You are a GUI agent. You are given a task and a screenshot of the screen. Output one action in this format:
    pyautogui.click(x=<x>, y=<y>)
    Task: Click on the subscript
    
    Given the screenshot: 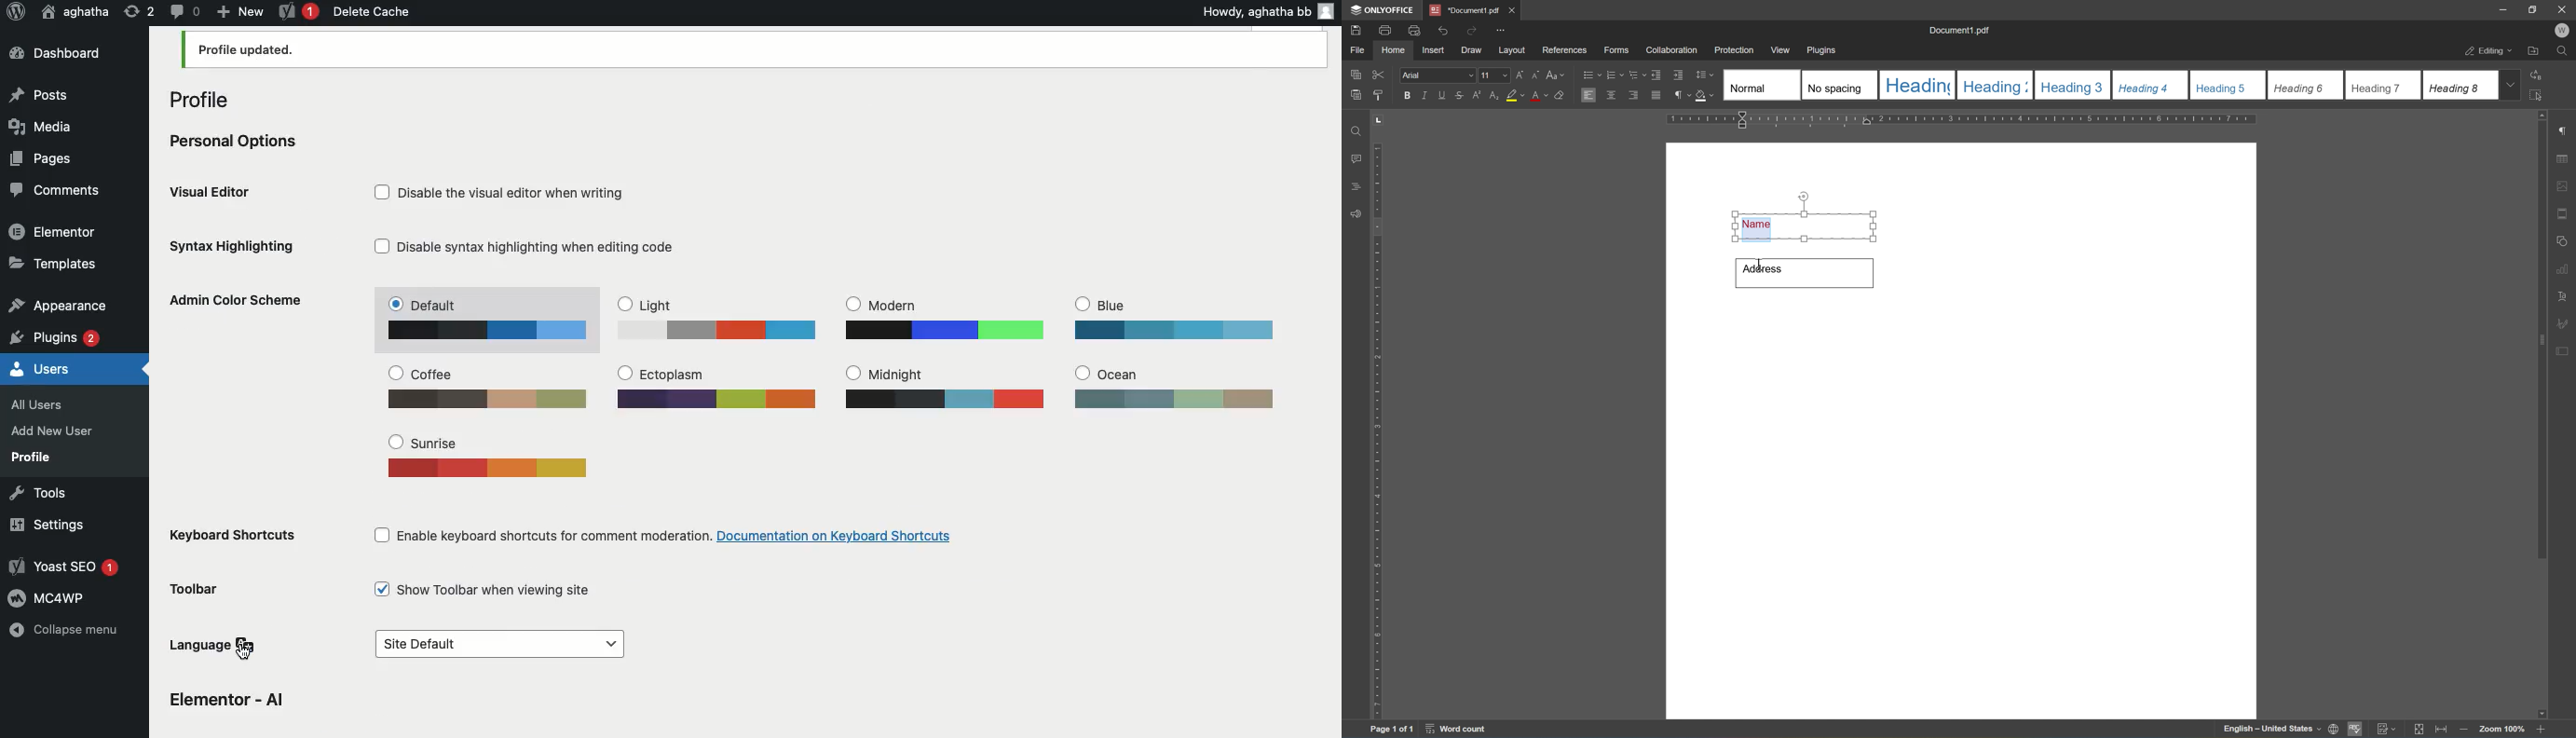 What is the action you would take?
    pyautogui.click(x=1493, y=94)
    